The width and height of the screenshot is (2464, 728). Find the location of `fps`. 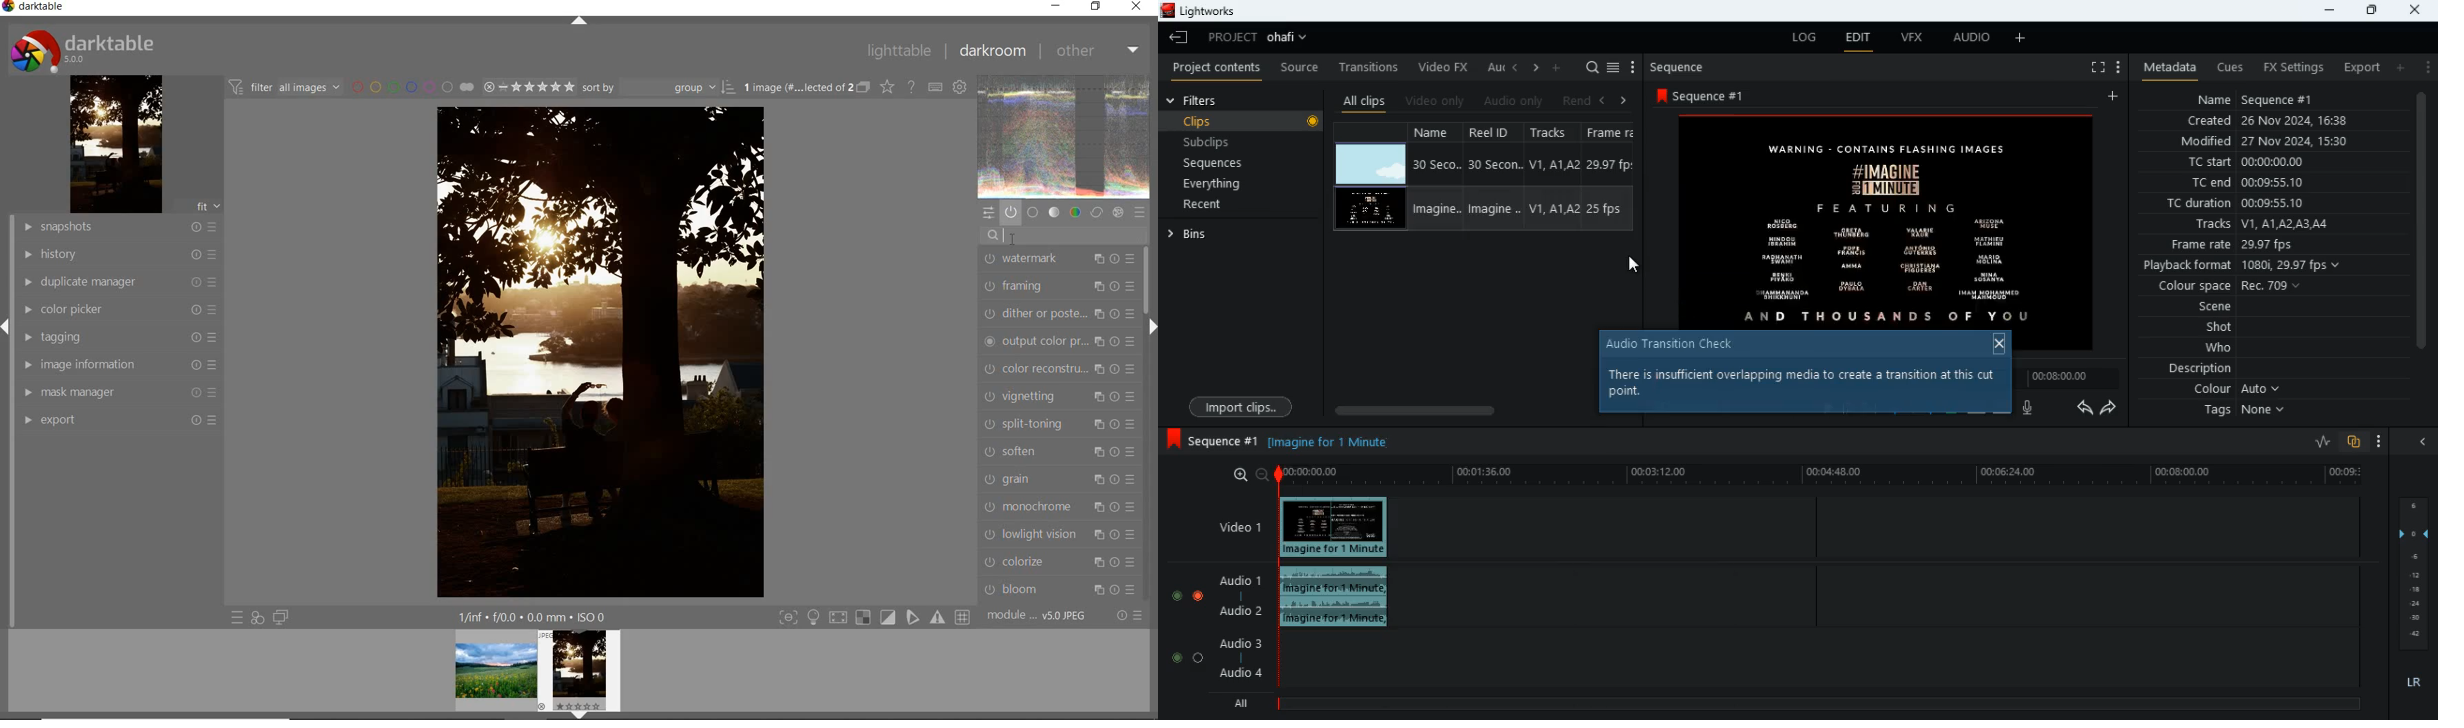

fps is located at coordinates (1613, 132).